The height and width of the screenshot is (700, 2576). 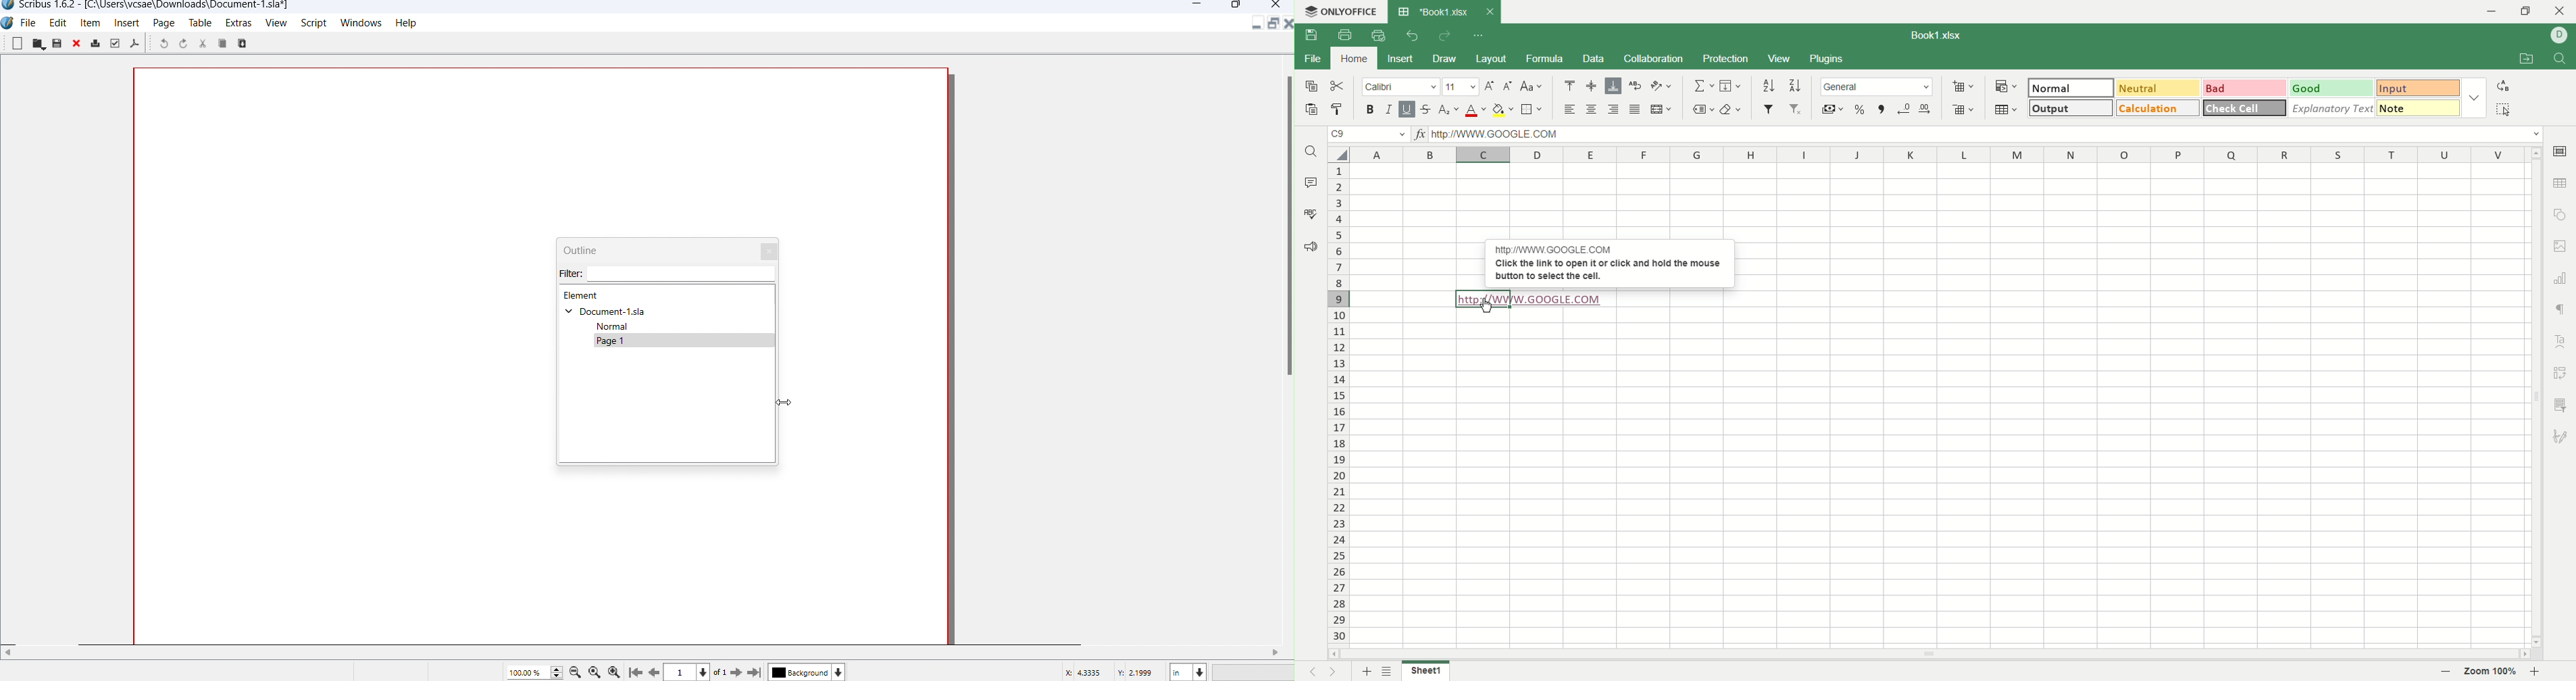 What do you see at coordinates (8, 25) in the screenshot?
I see `Scribus` at bounding box center [8, 25].